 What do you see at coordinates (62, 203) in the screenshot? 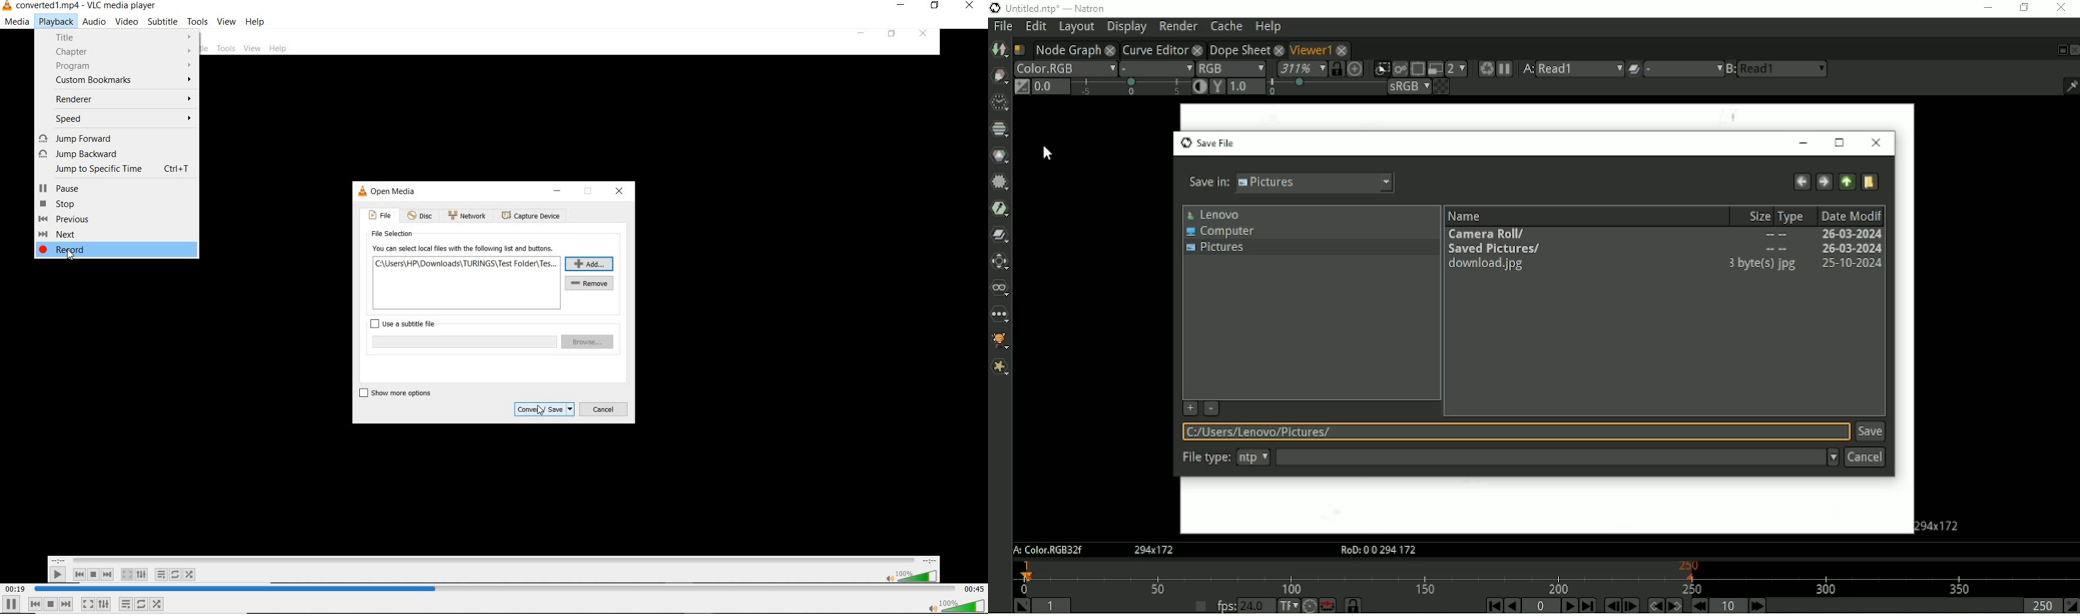
I see `stop` at bounding box center [62, 203].